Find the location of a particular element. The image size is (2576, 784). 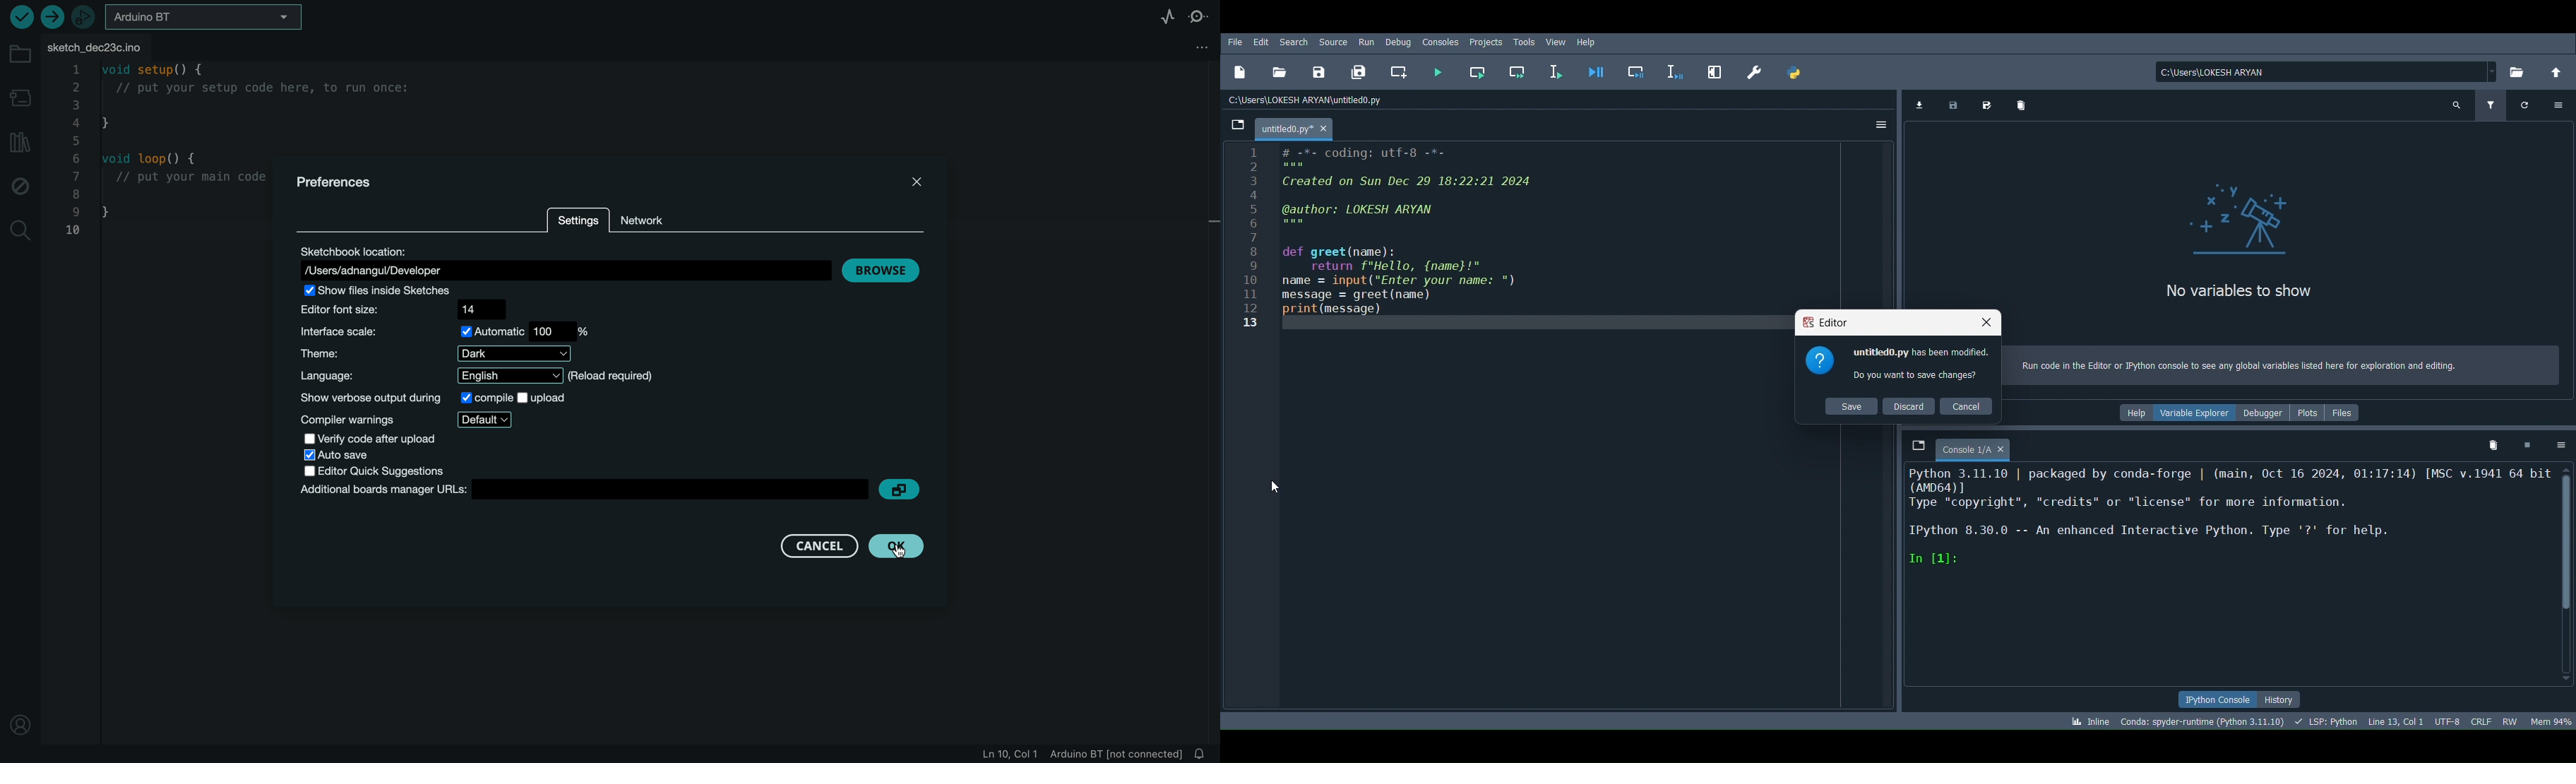

Options is located at coordinates (1878, 123).